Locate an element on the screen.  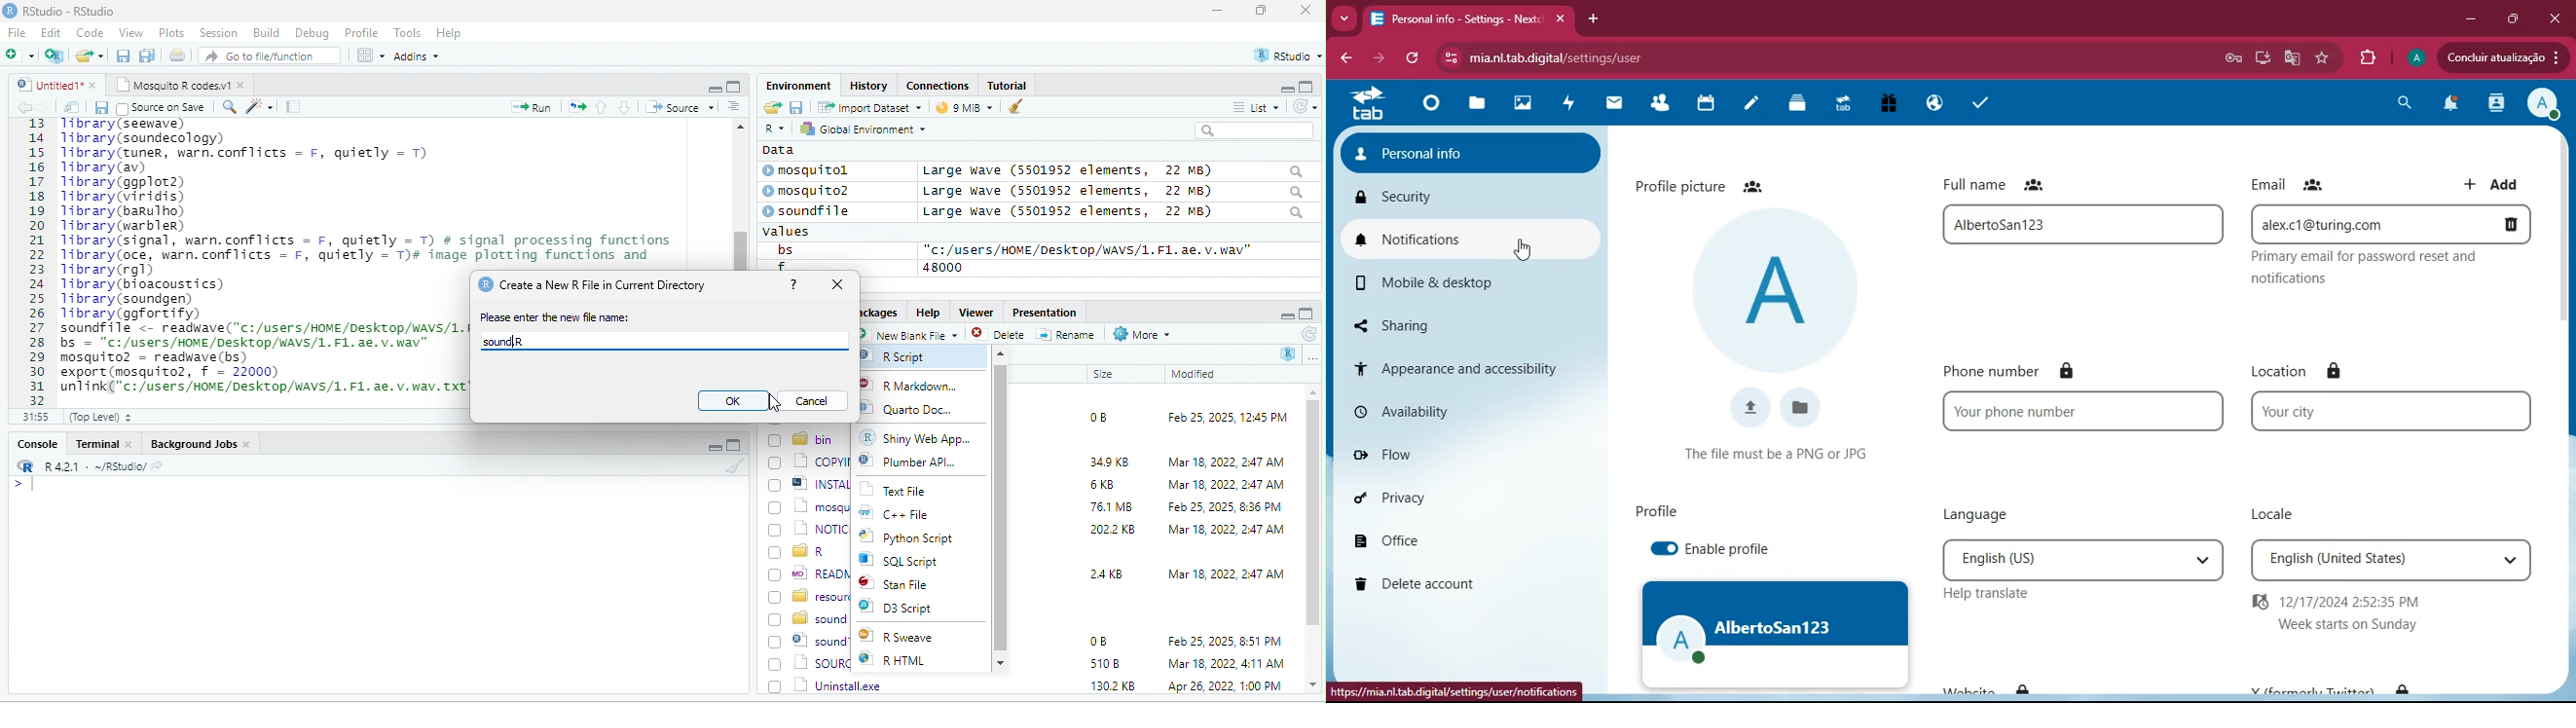
Adonns  is located at coordinates (417, 59).